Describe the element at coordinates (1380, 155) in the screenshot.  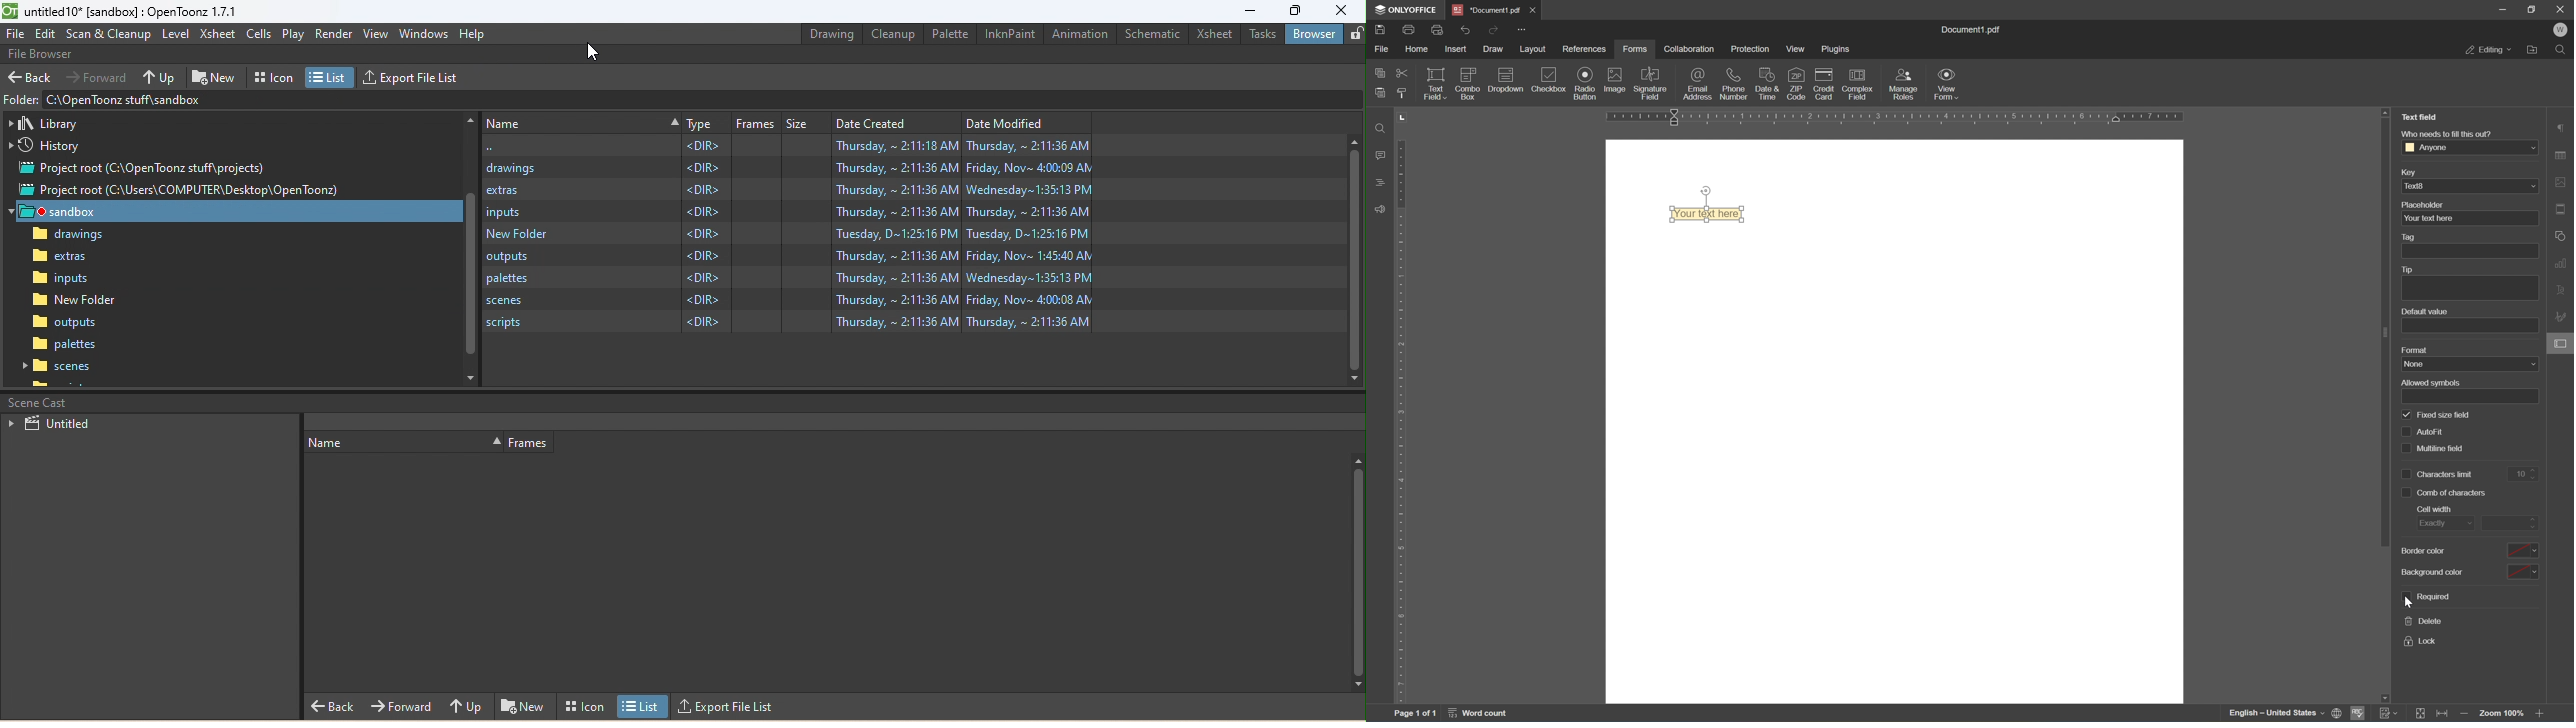
I see `comments` at that location.